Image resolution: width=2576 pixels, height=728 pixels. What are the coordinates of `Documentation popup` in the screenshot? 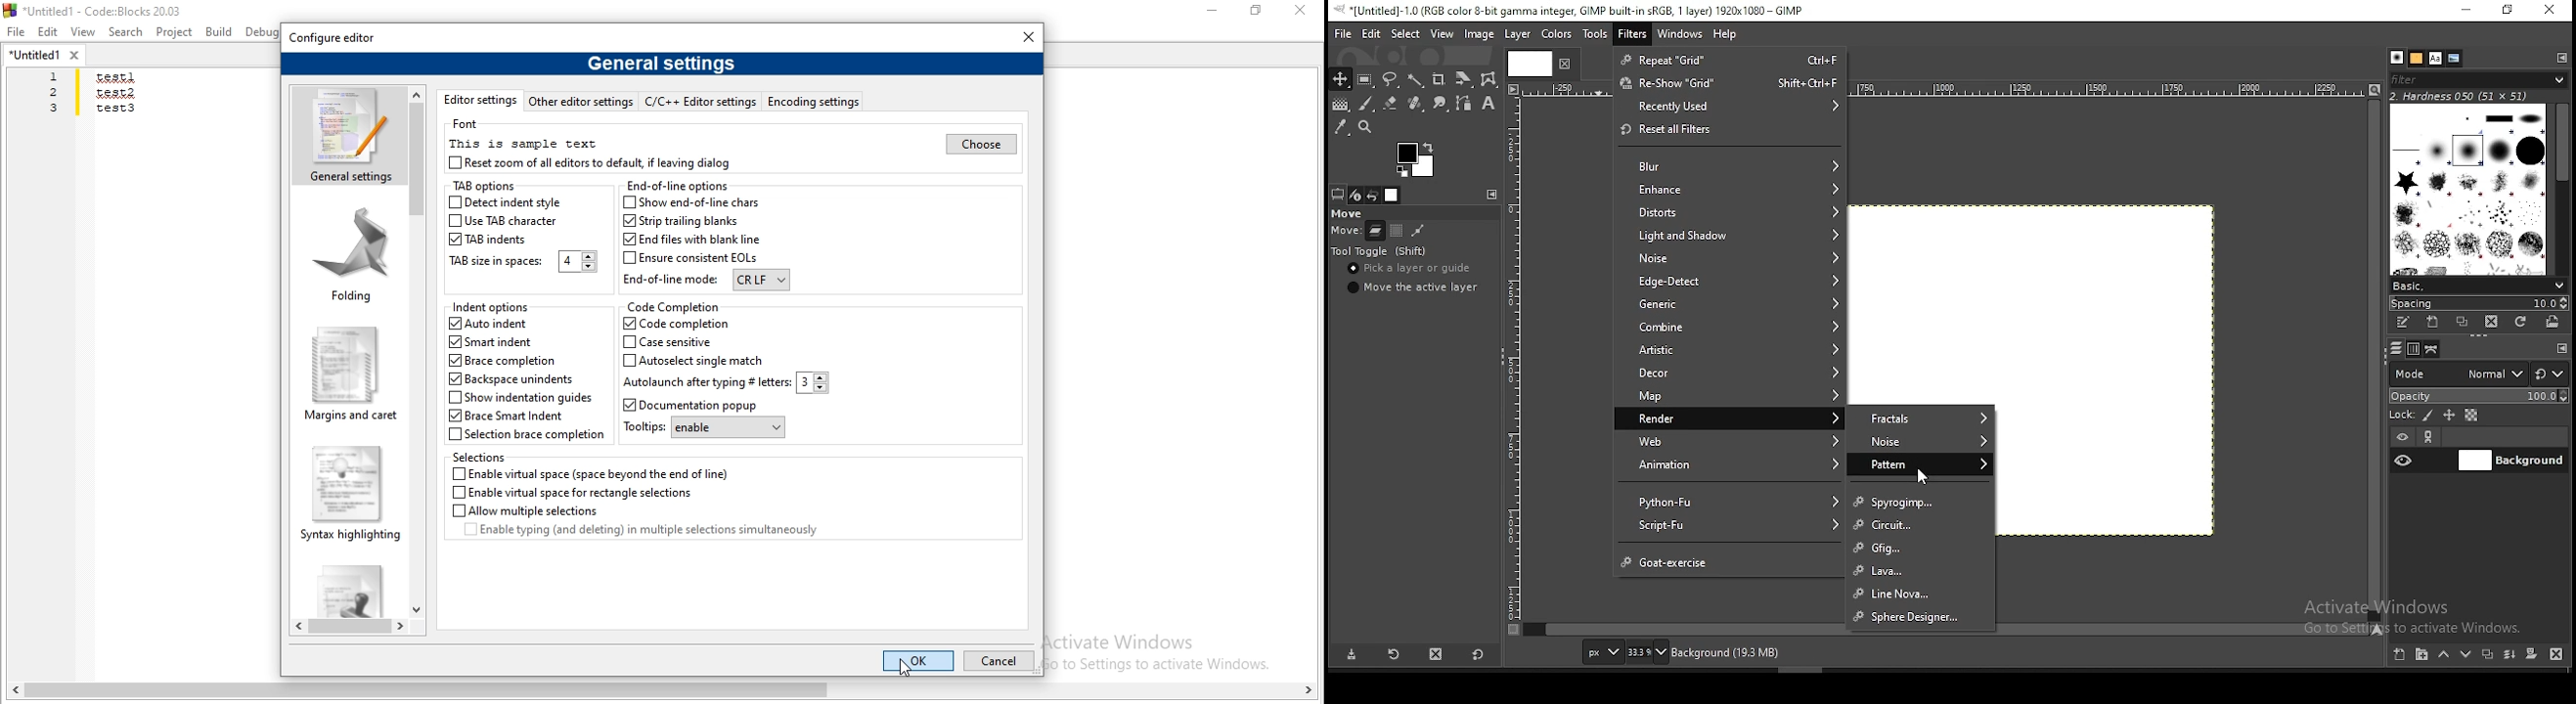 It's located at (704, 405).